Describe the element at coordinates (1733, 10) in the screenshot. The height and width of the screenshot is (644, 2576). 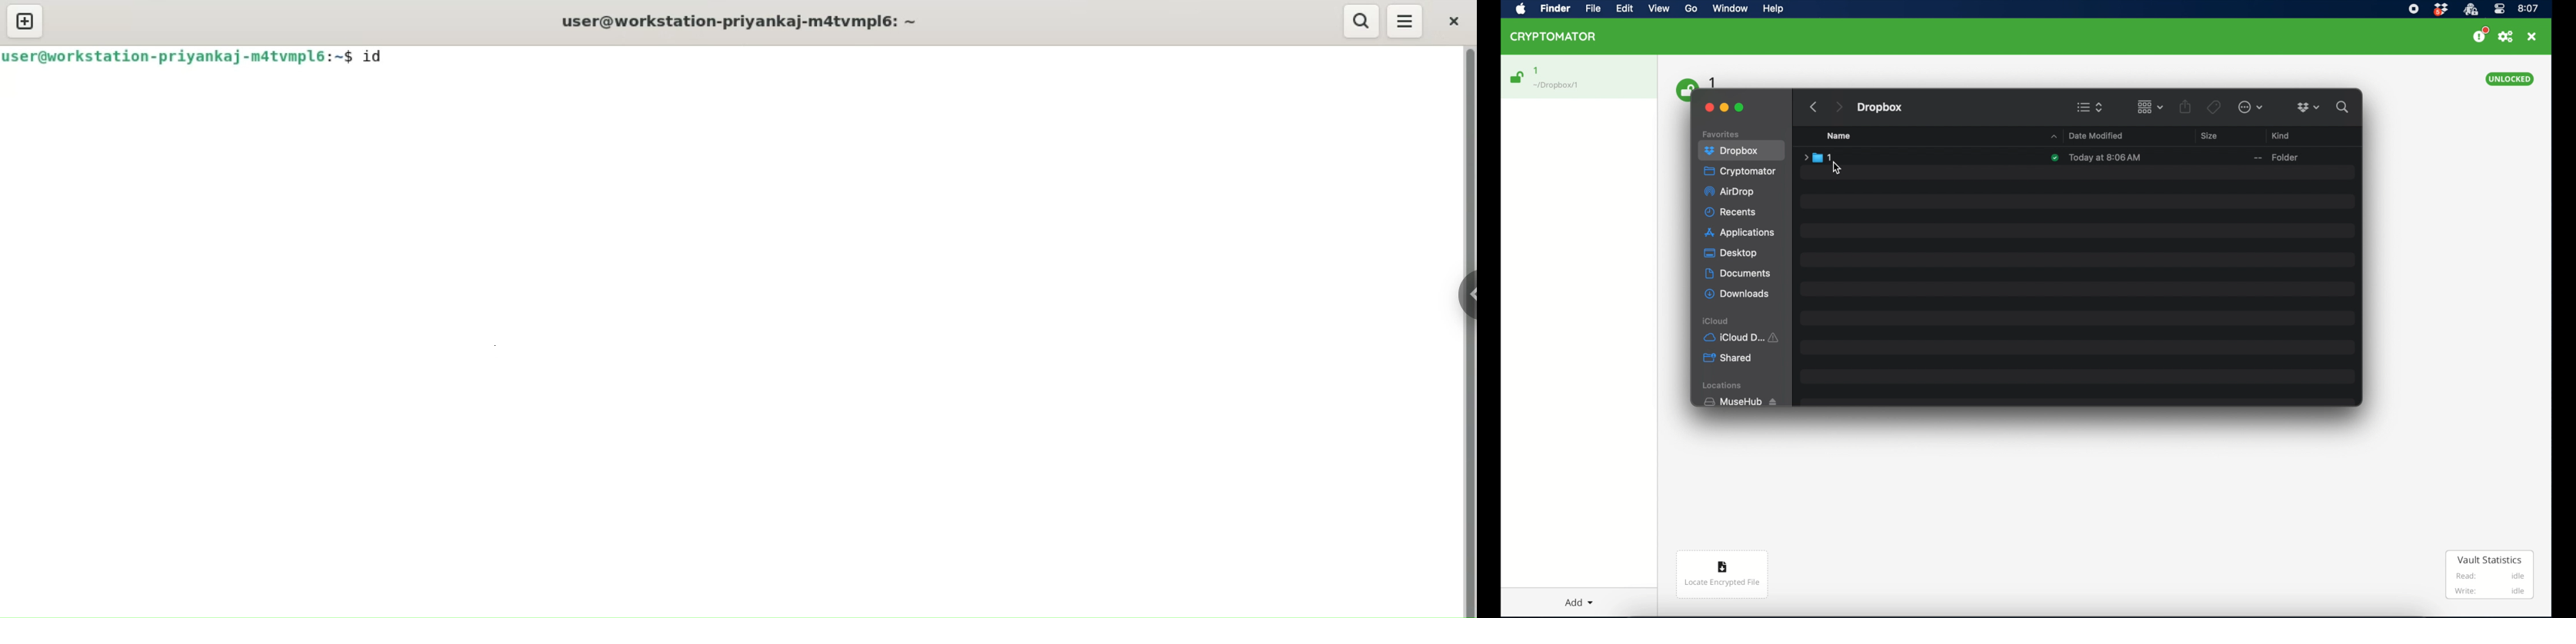
I see `Window` at that location.